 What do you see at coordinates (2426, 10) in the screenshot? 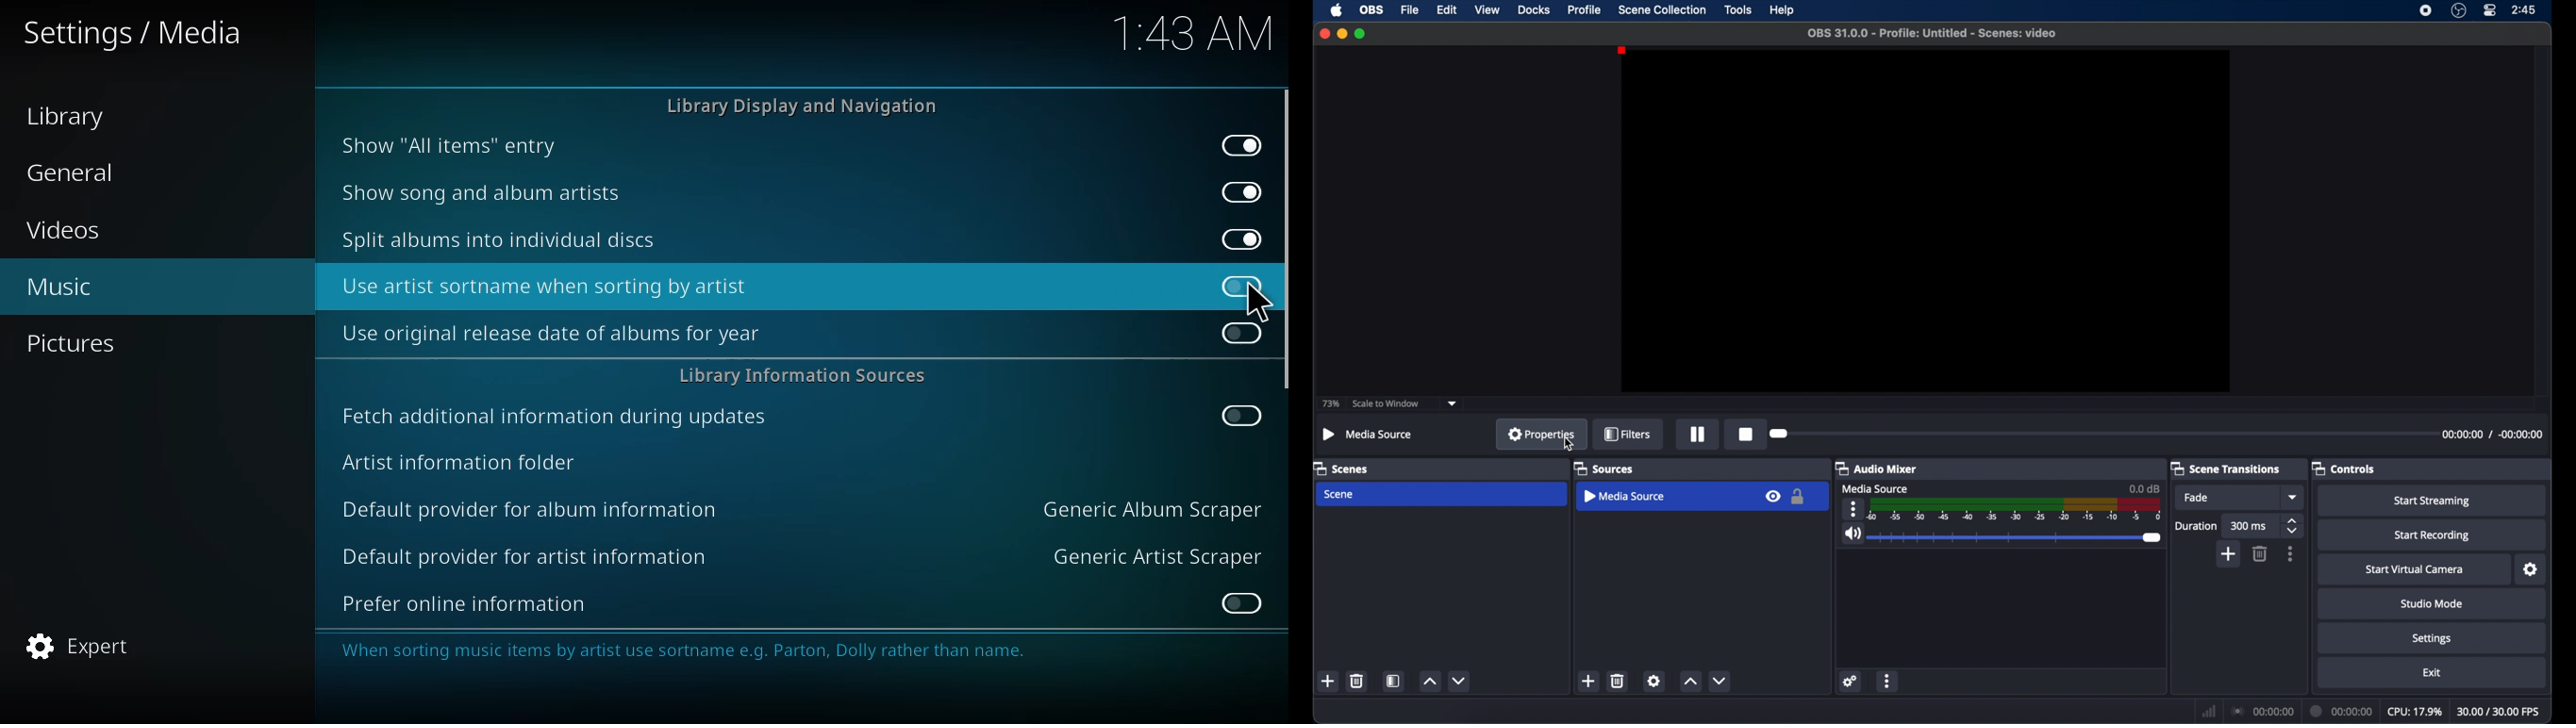
I see `screen recorder icon` at bounding box center [2426, 10].